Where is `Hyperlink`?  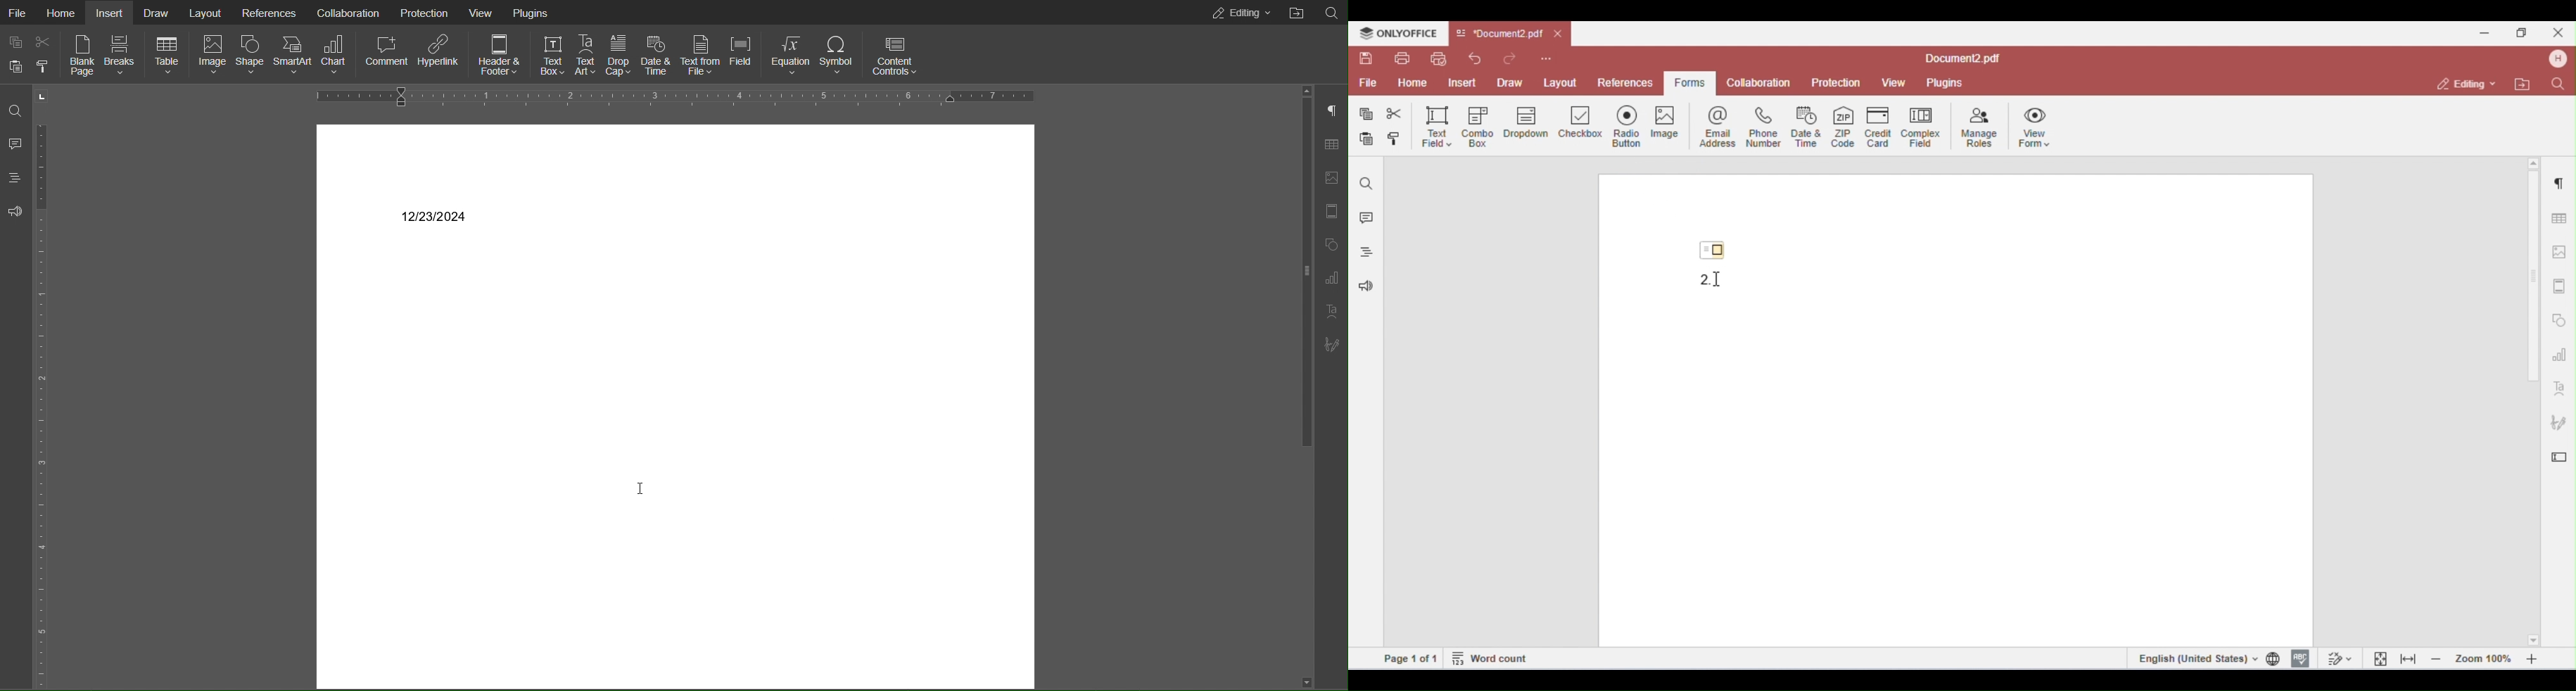
Hyperlink is located at coordinates (439, 53).